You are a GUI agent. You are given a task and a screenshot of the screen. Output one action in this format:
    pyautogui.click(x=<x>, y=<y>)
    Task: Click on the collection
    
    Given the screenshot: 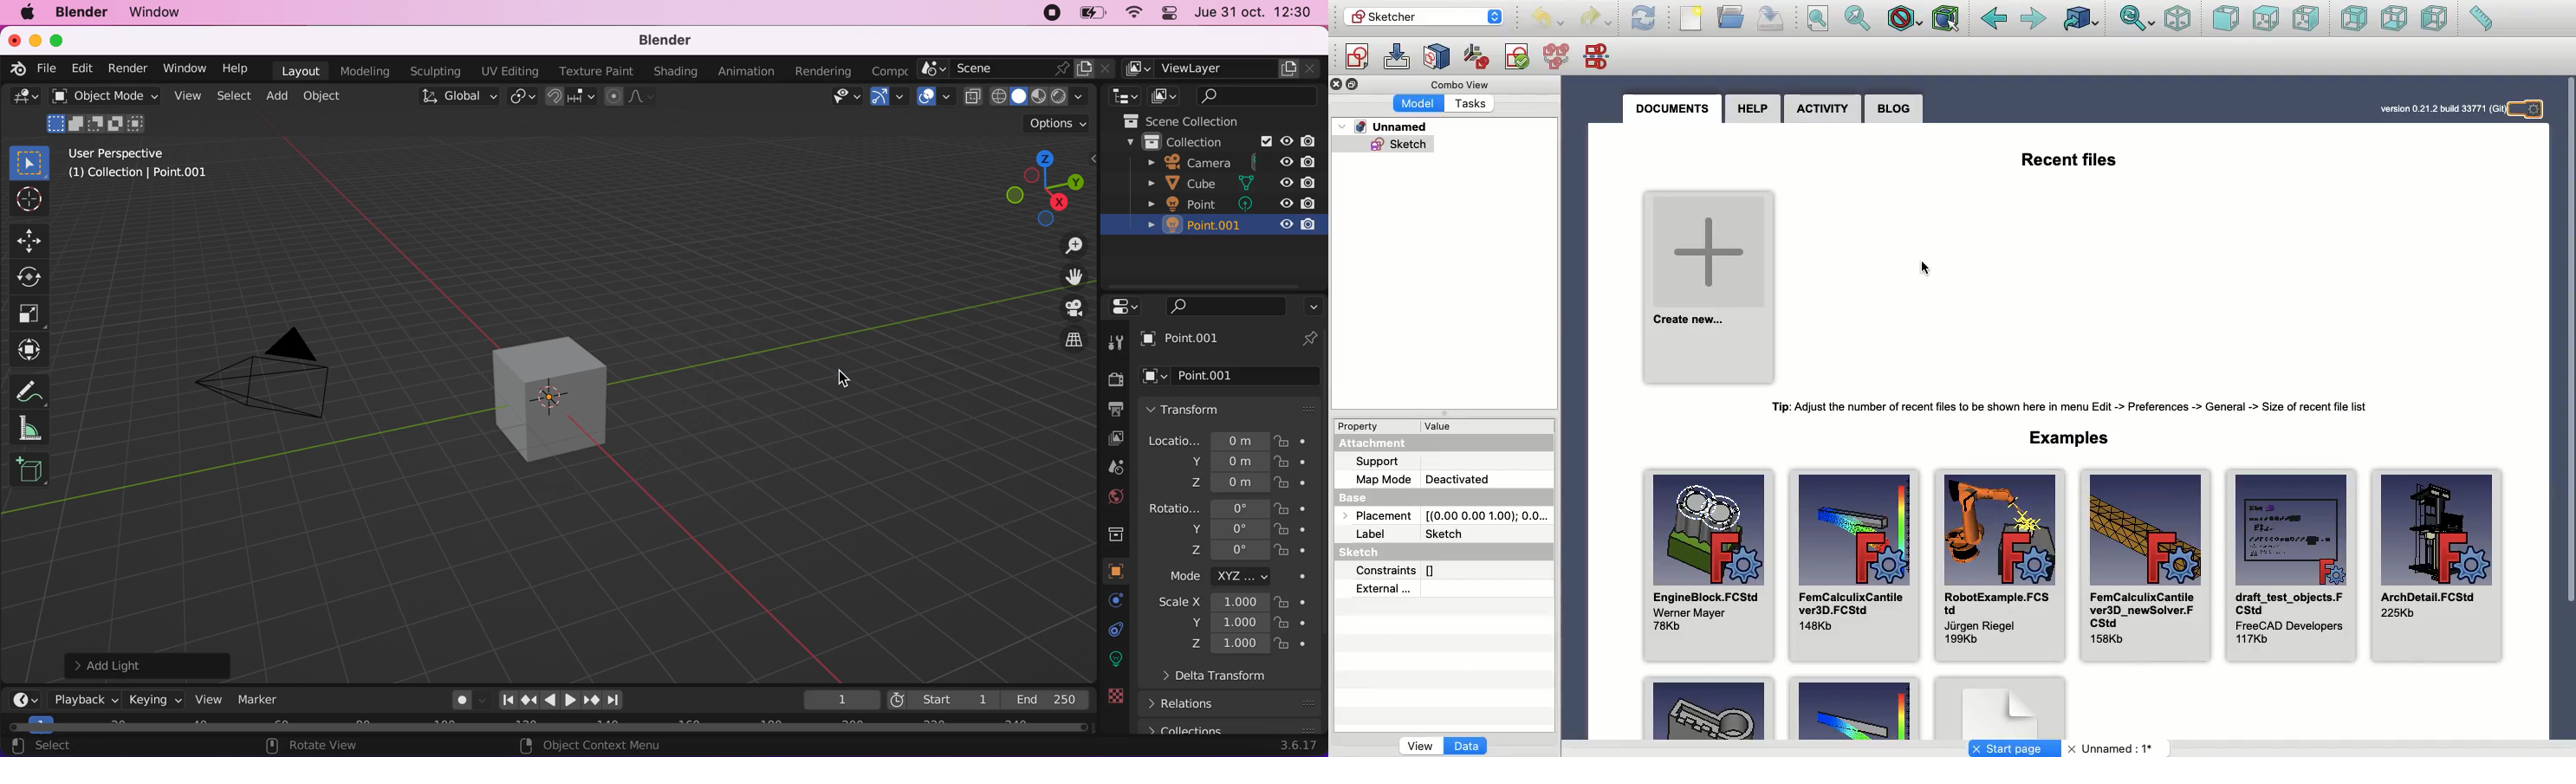 What is the action you would take?
    pyautogui.click(x=1174, y=140)
    